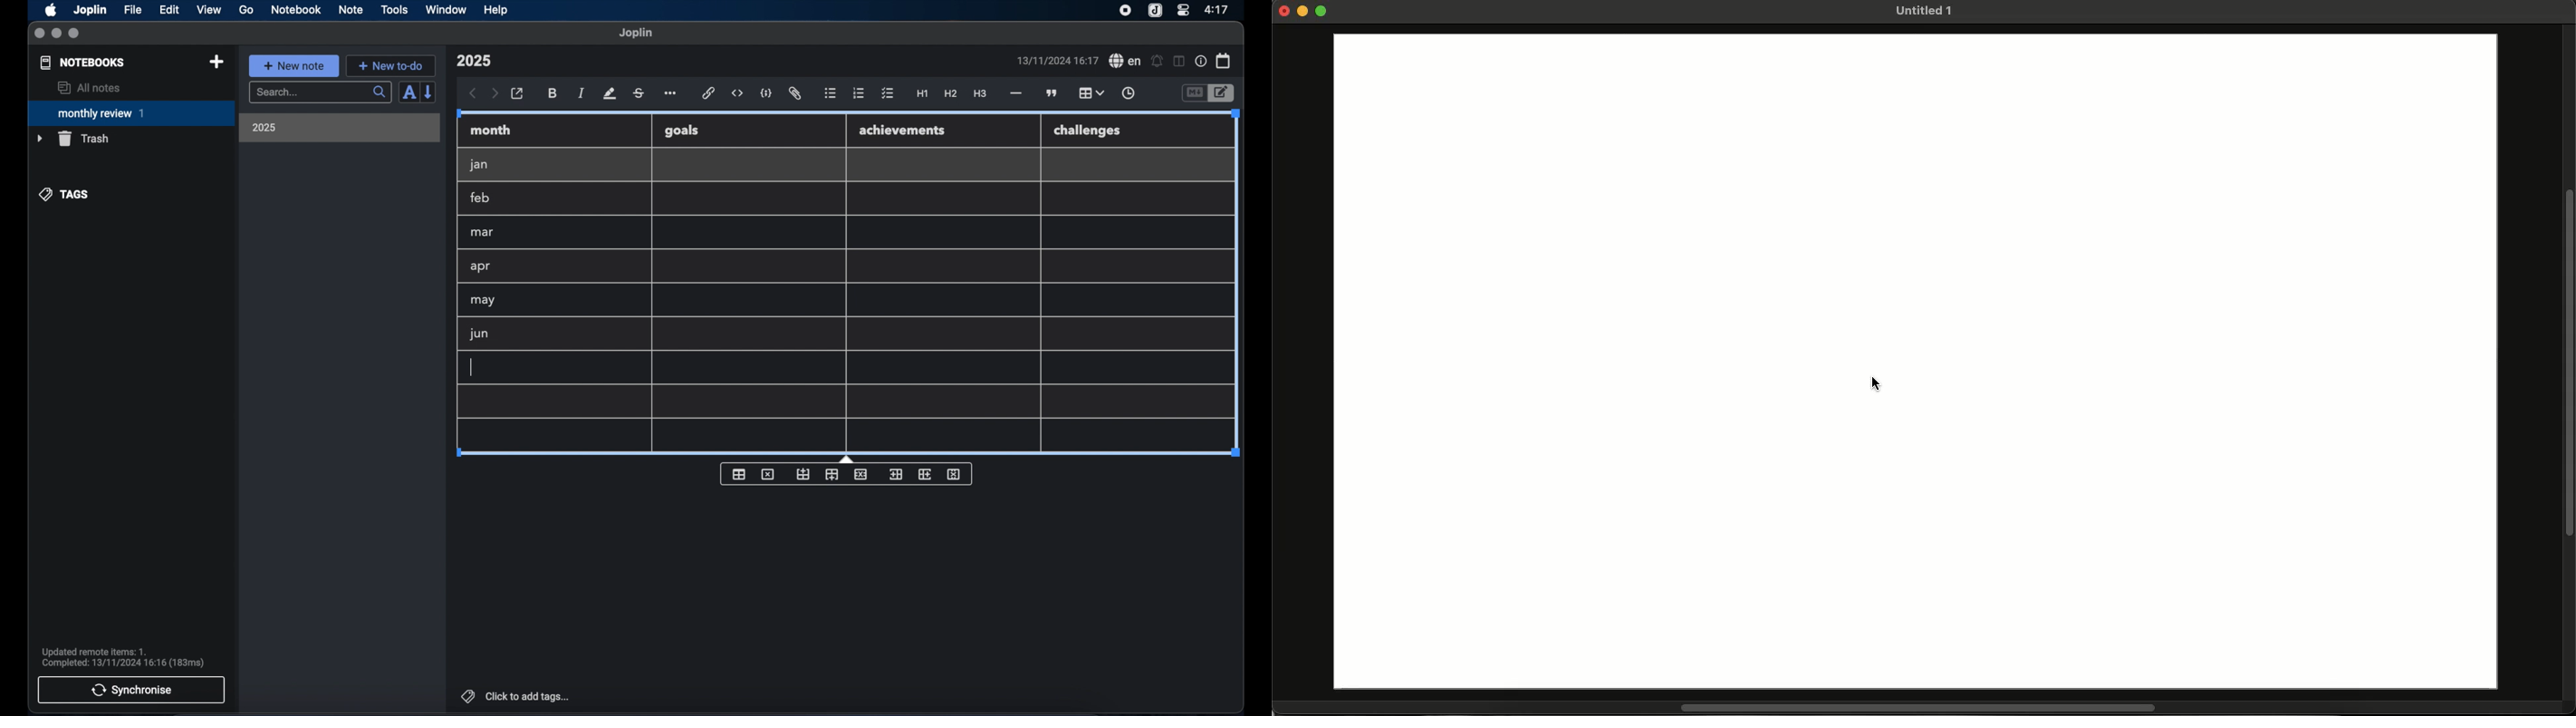 This screenshot has width=2576, height=728. I want to click on reverse sort order, so click(429, 91).